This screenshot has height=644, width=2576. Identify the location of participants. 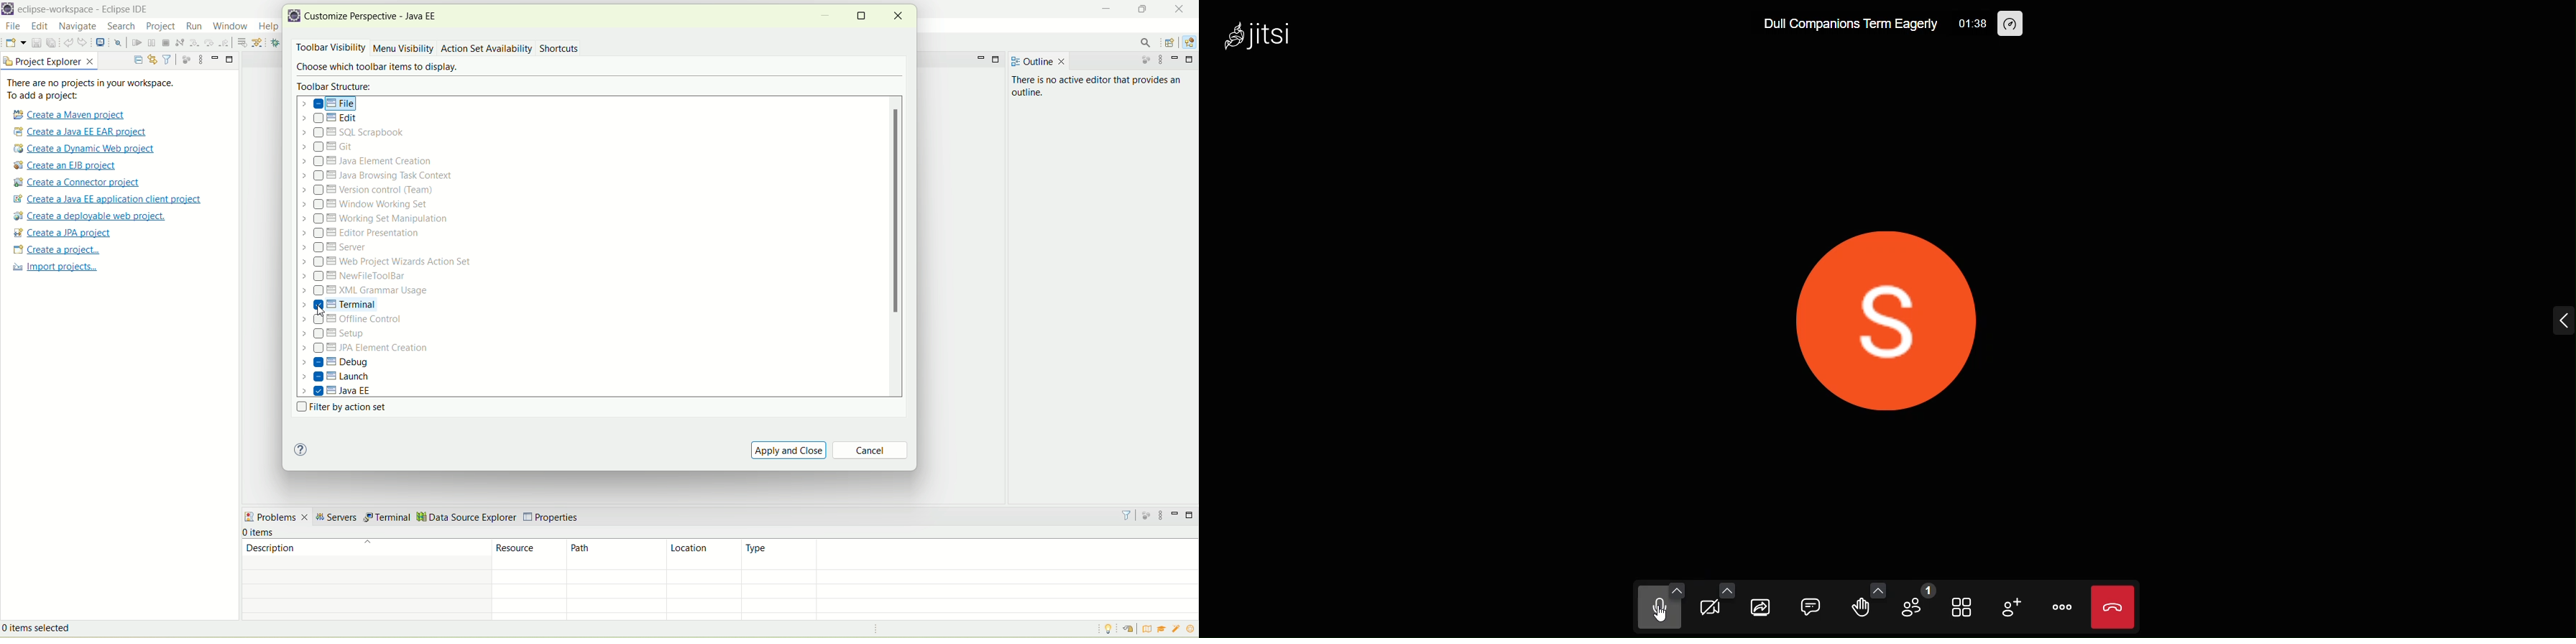
(1919, 601).